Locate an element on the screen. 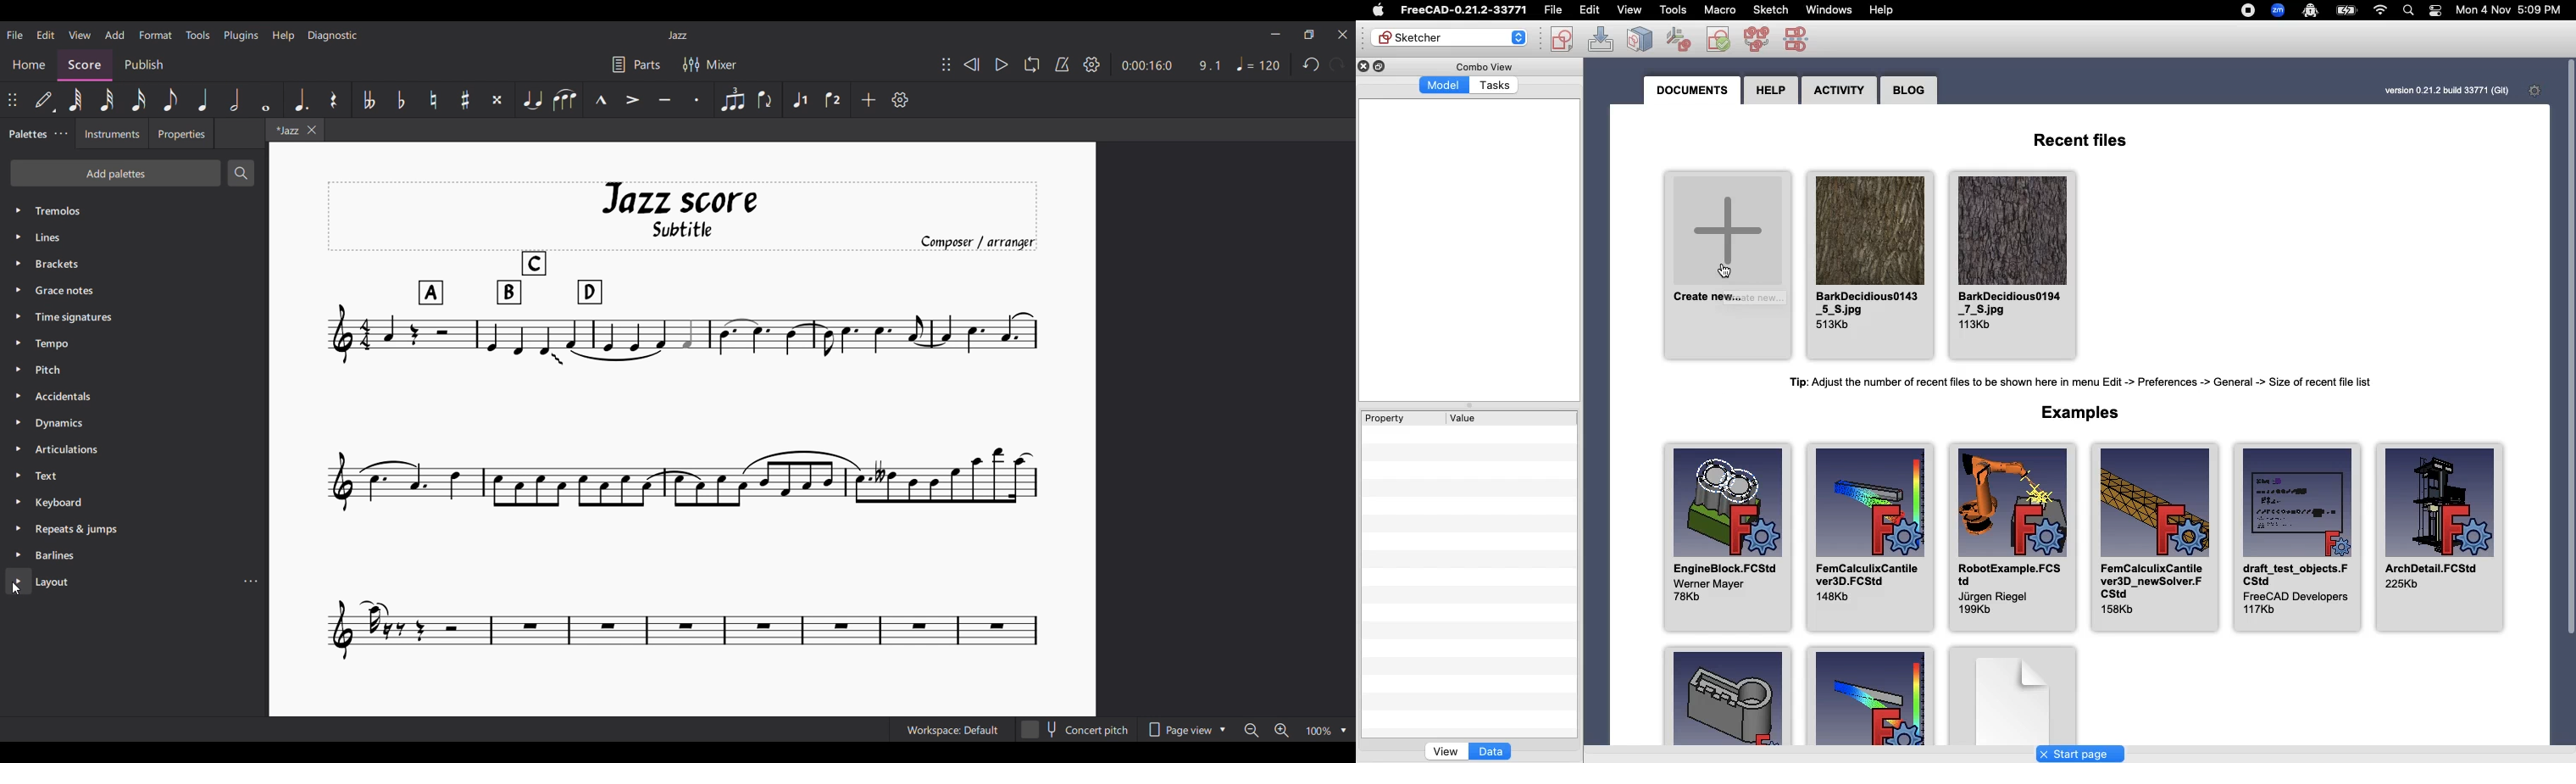  Example 9 is located at coordinates (1730, 695).